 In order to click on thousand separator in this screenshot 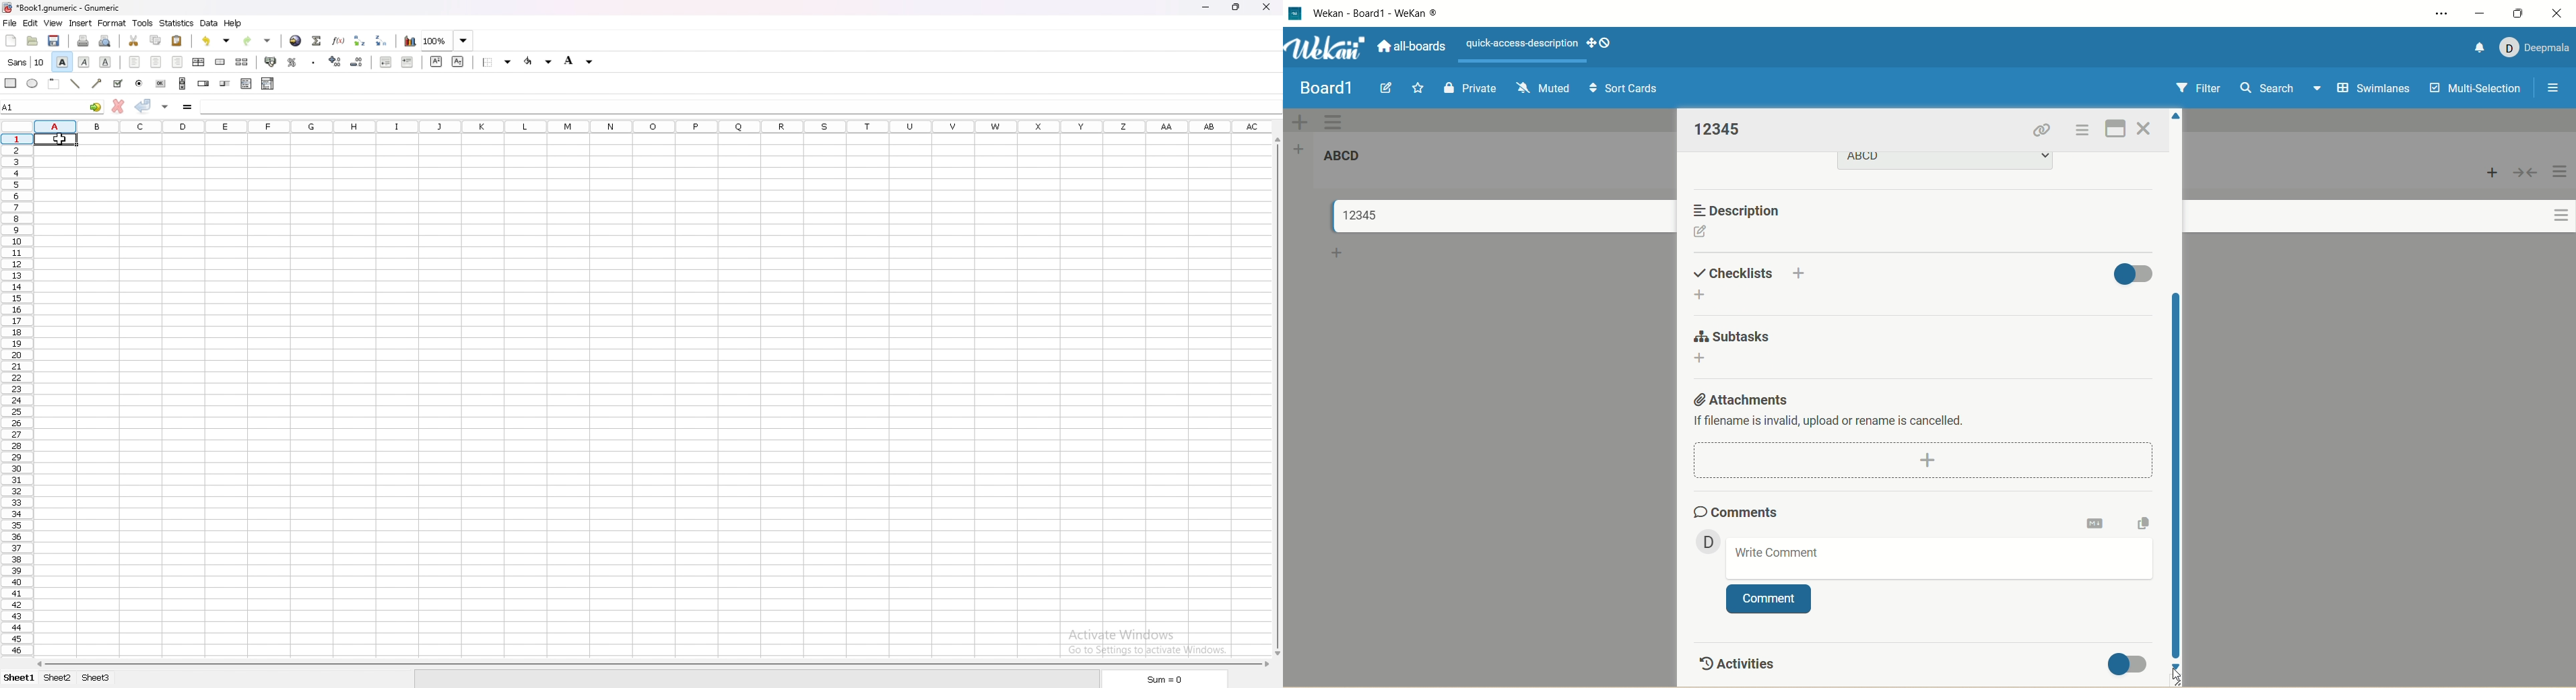, I will do `click(314, 62)`.